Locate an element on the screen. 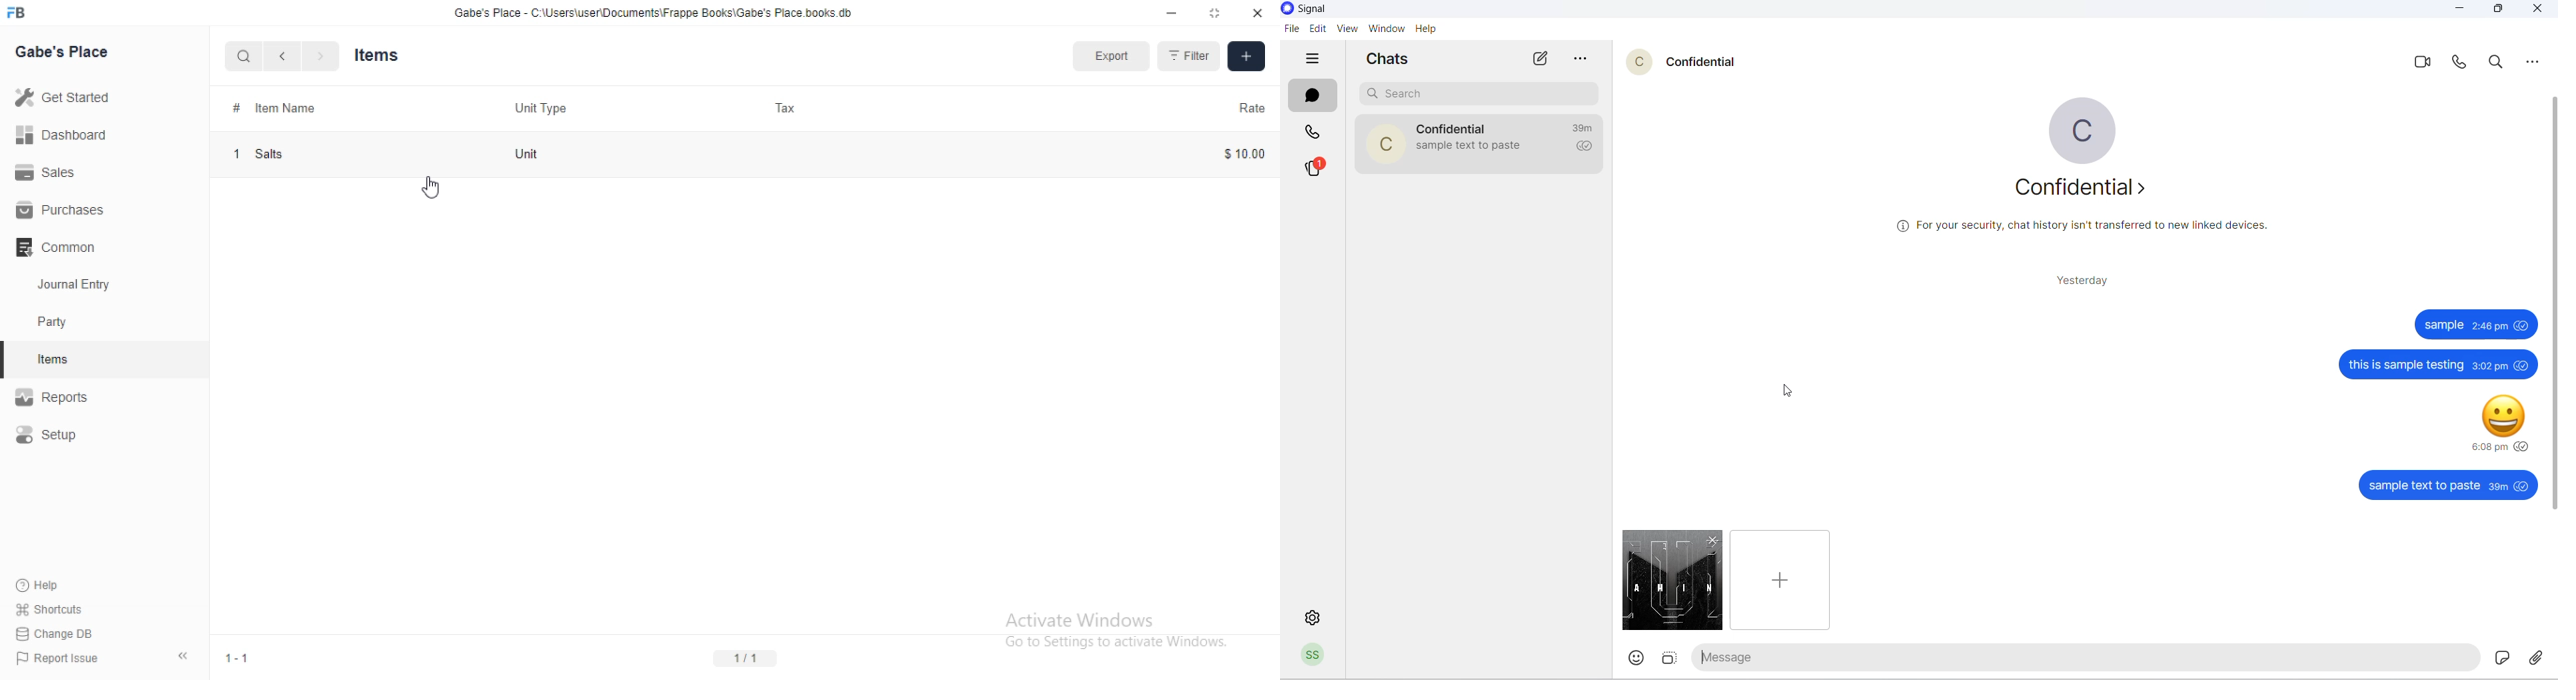  items is located at coordinates (54, 361).